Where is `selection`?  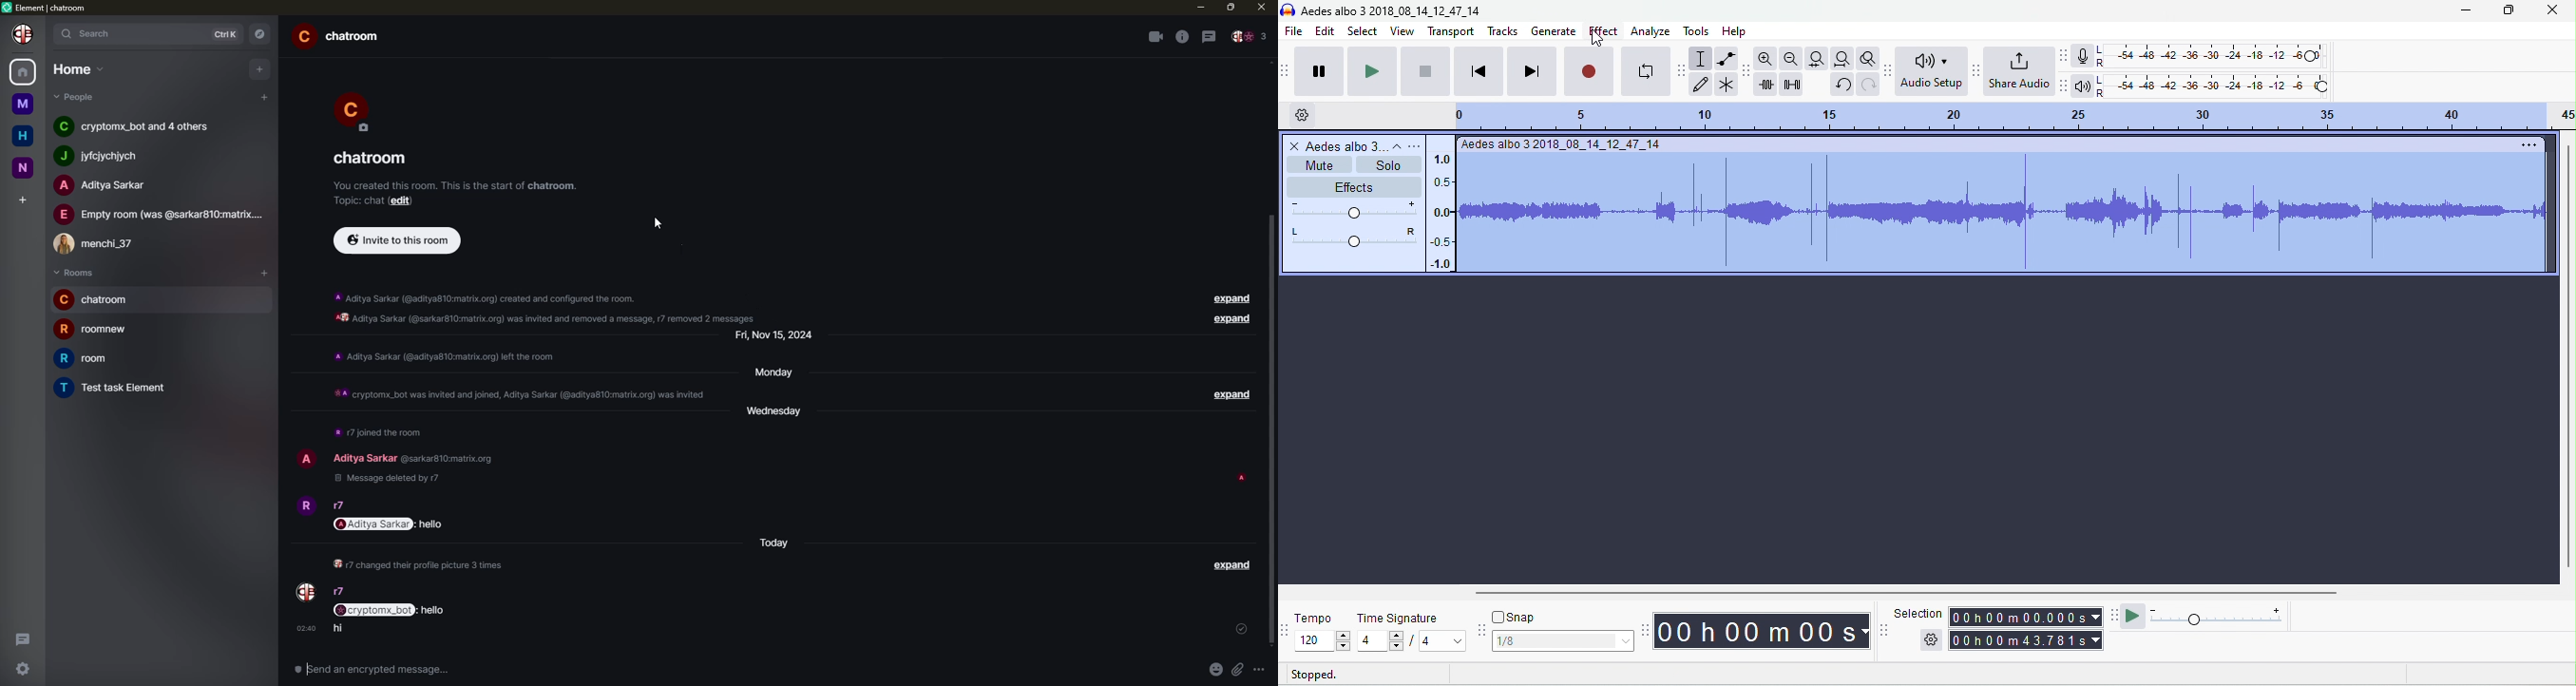
selection is located at coordinates (1918, 612).